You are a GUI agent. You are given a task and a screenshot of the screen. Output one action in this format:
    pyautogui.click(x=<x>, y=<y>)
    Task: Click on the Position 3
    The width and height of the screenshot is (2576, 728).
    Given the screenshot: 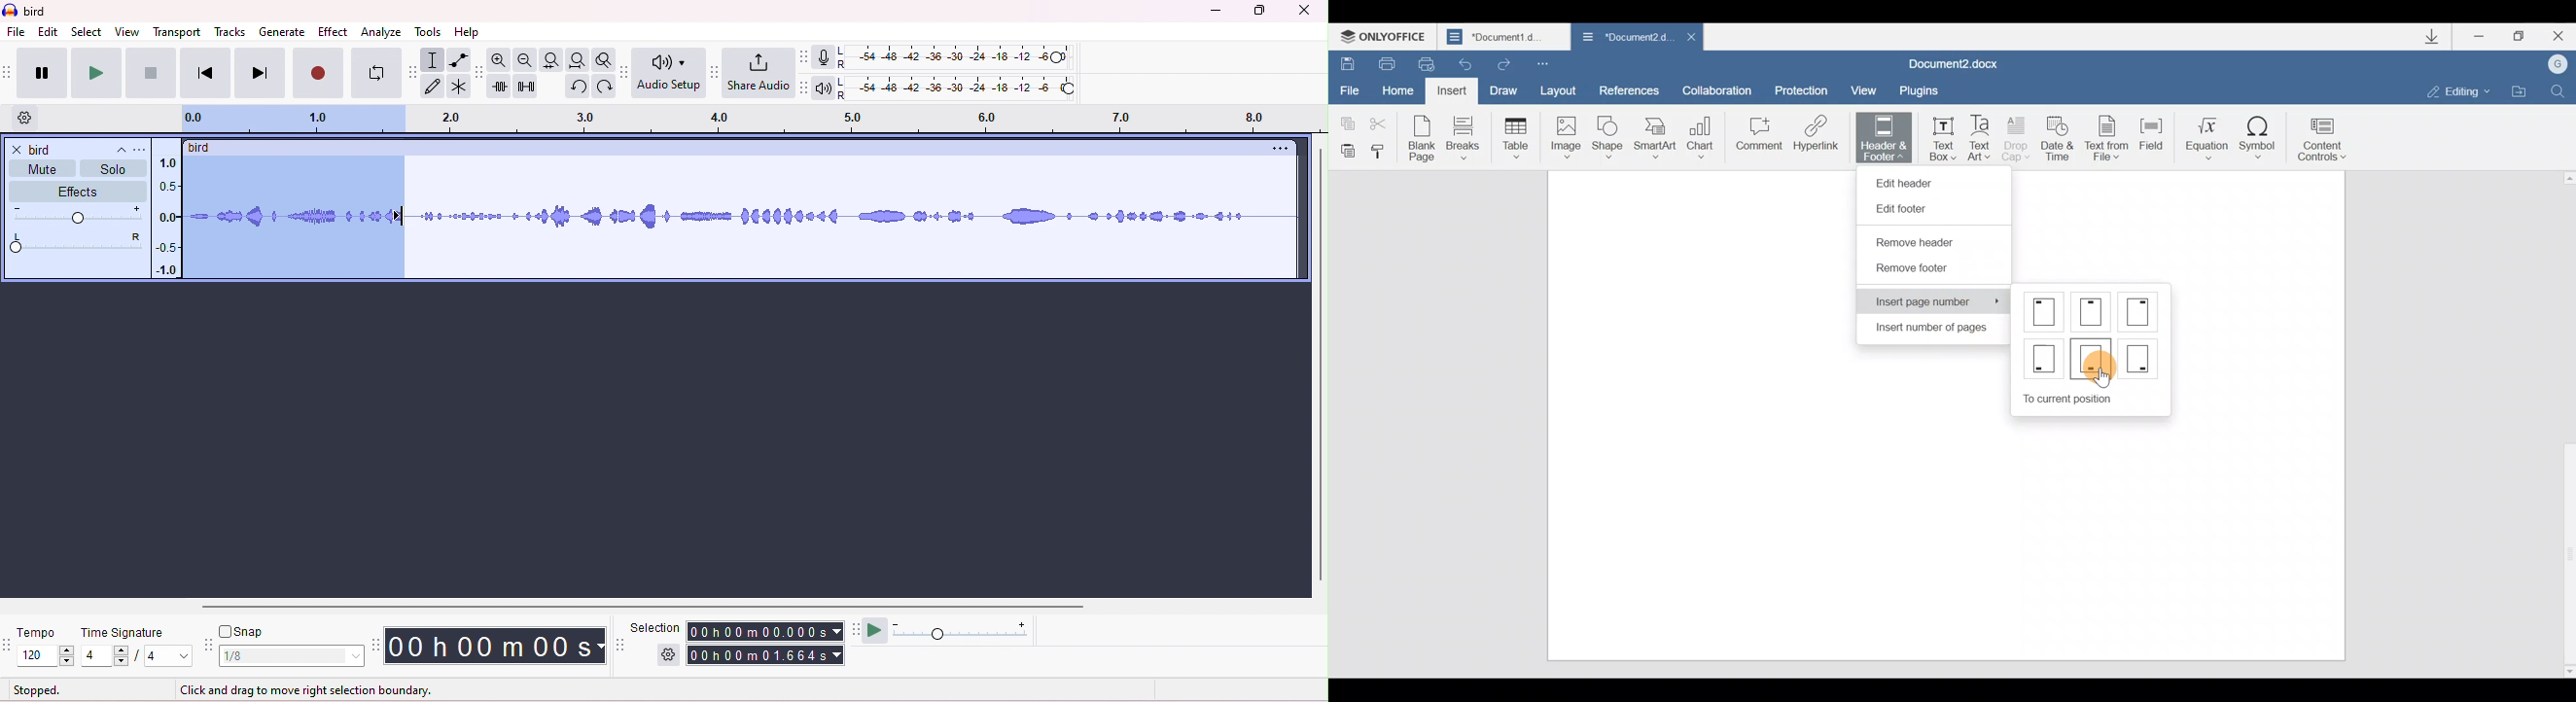 What is the action you would take?
    pyautogui.click(x=2140, y=311)
    